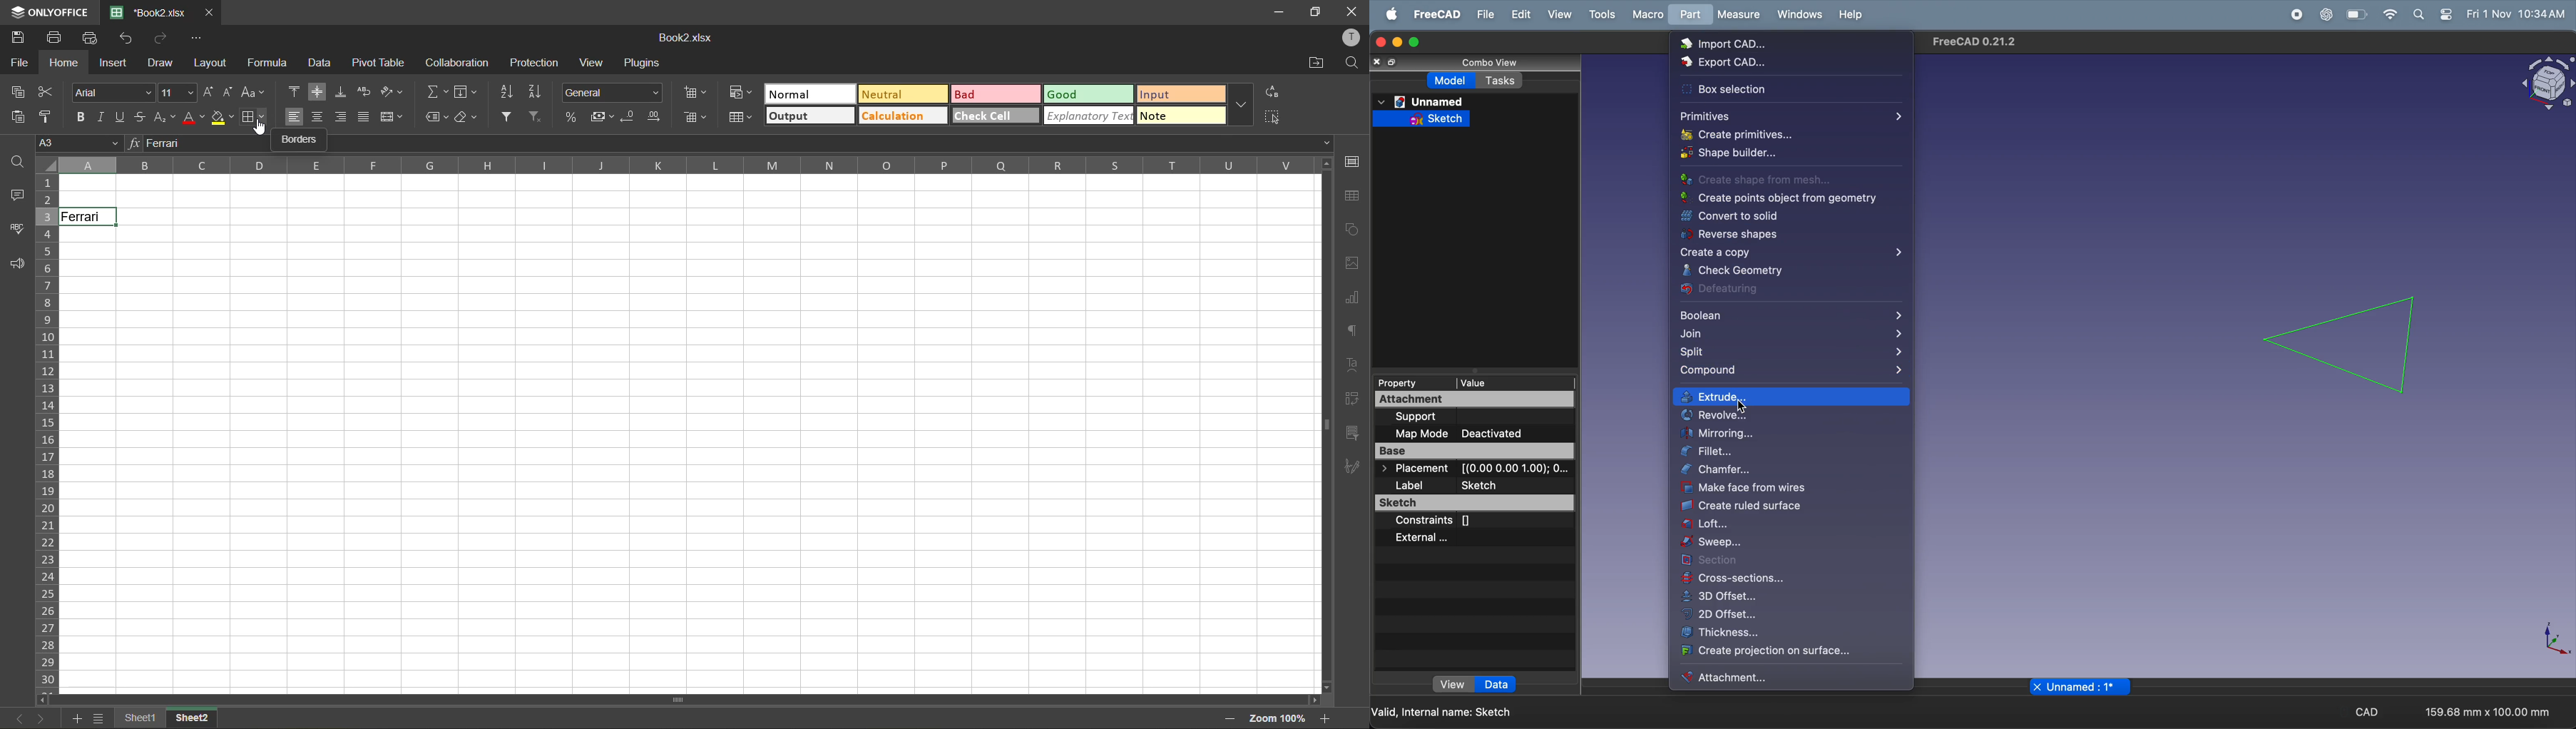 The height and width of the screenshot is (756, 2576). Describe the element at coordinates (122, 118) in the screenshot. I see `underline` at that location.